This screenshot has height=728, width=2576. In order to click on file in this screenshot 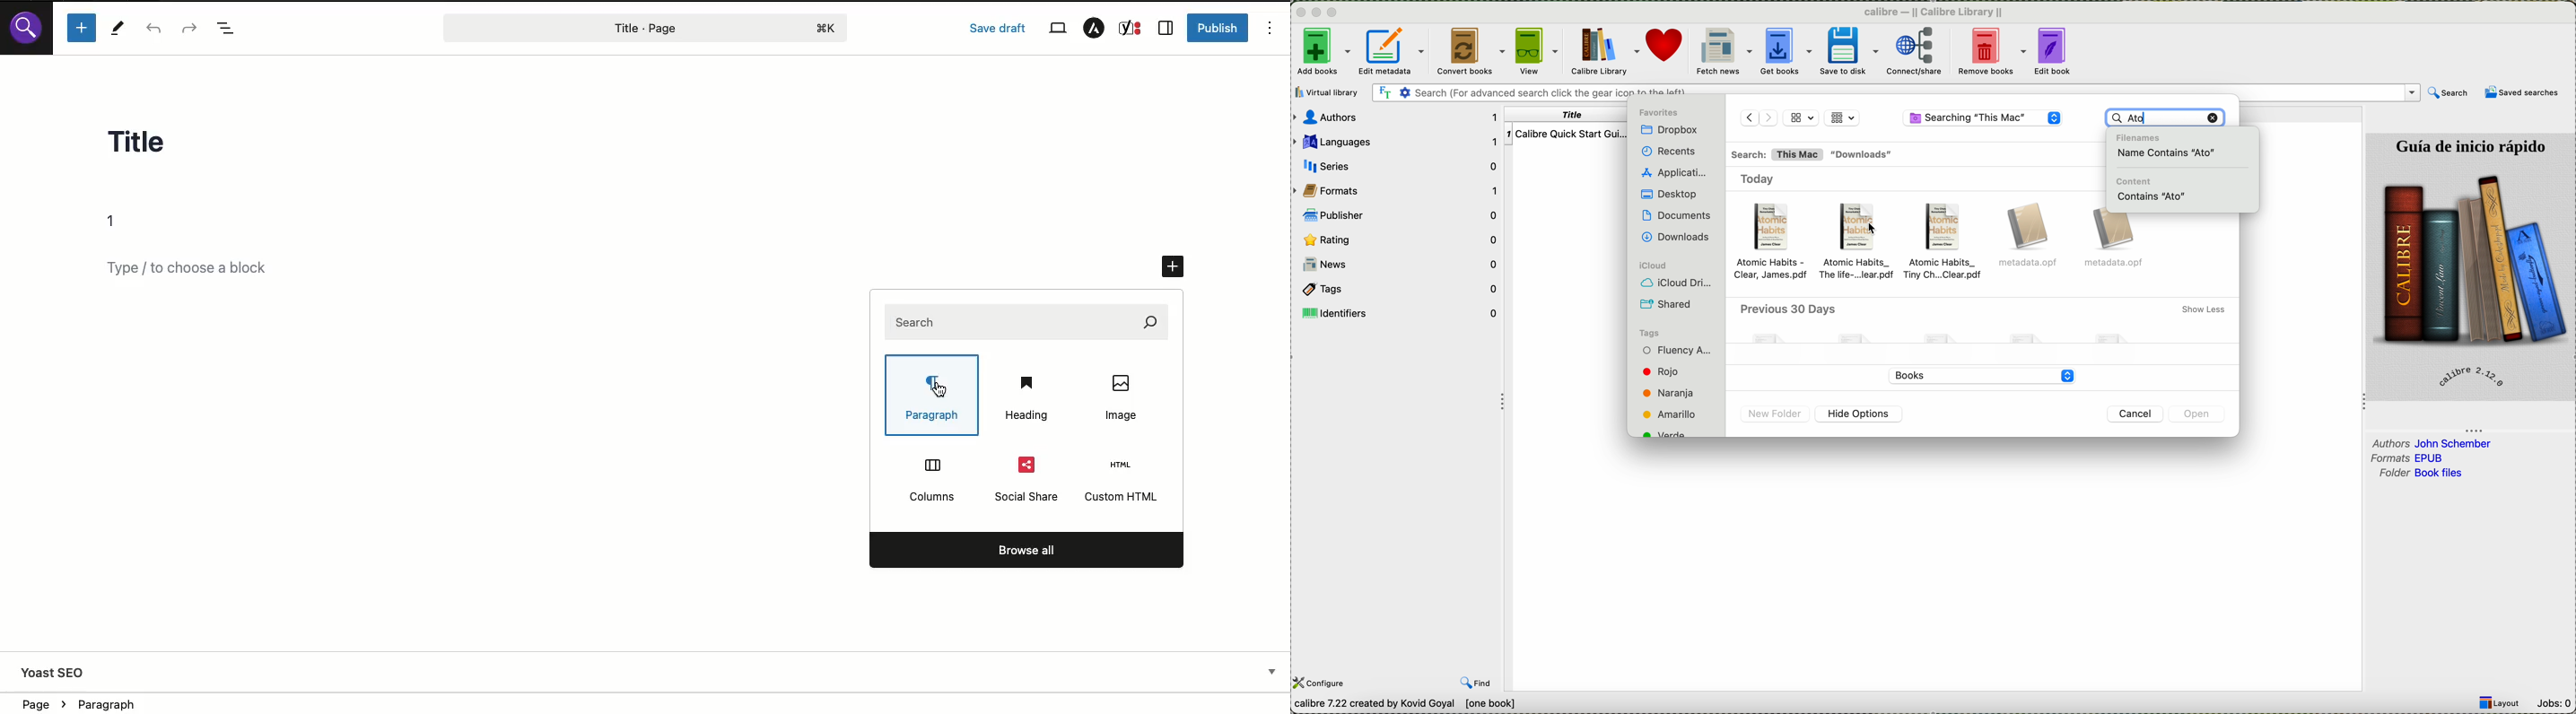, I will do `click(1947, 244)`.